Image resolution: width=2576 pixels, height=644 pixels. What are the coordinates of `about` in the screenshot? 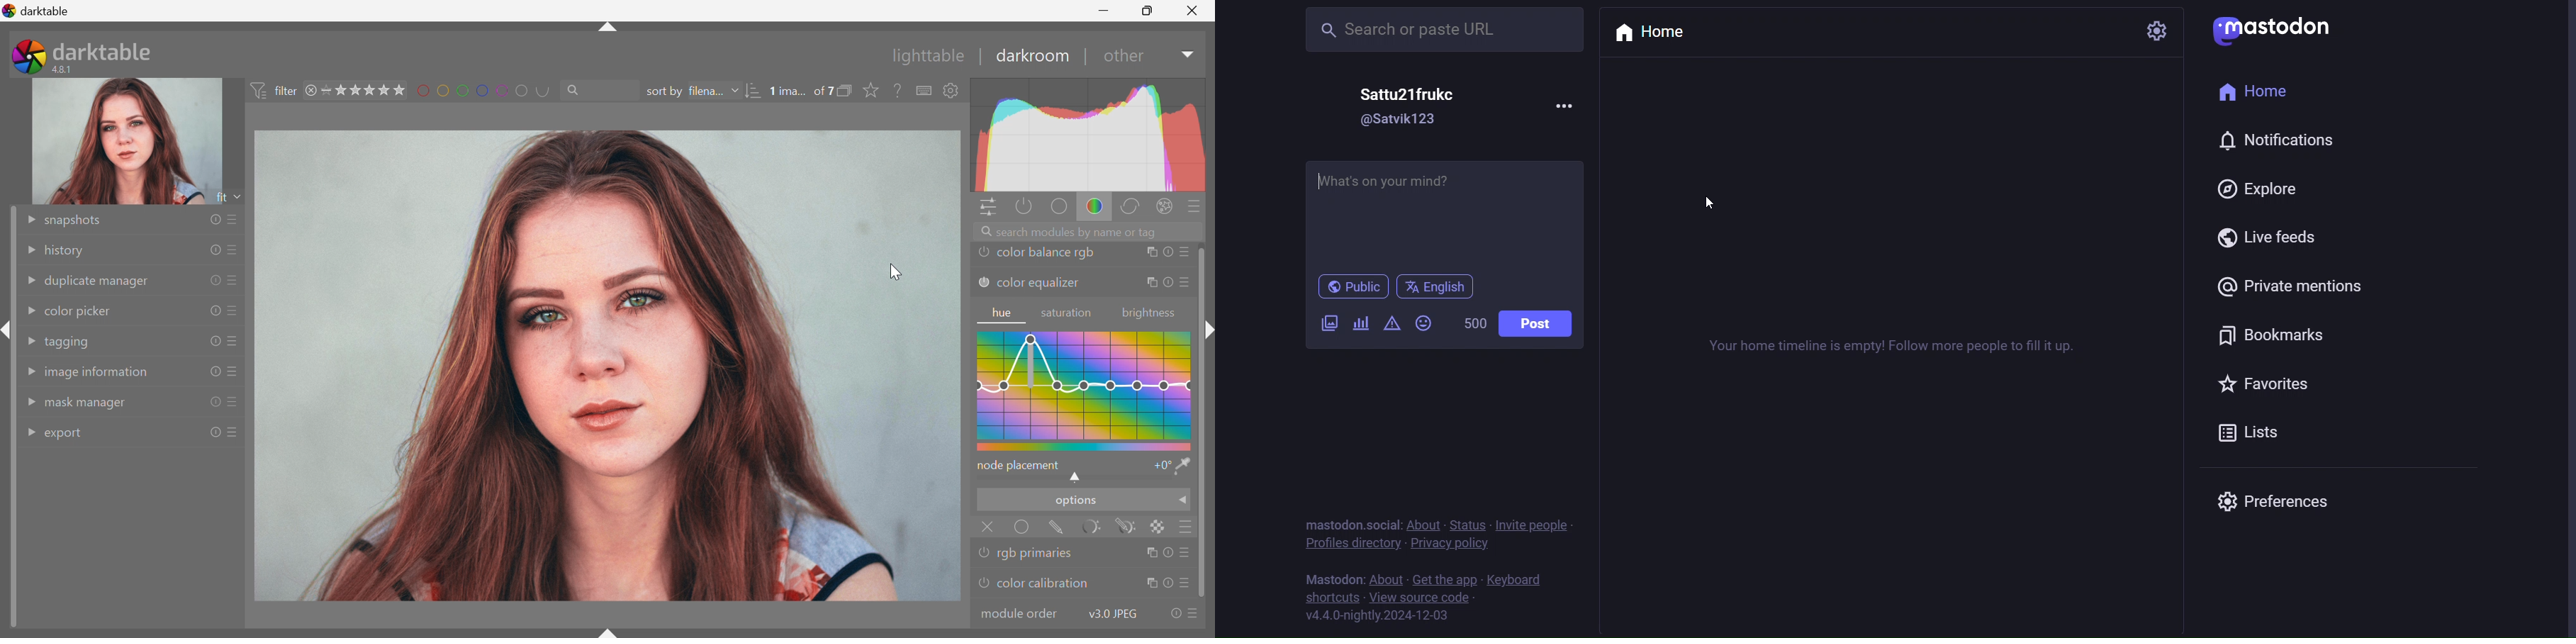 It's located at (1388, 578).